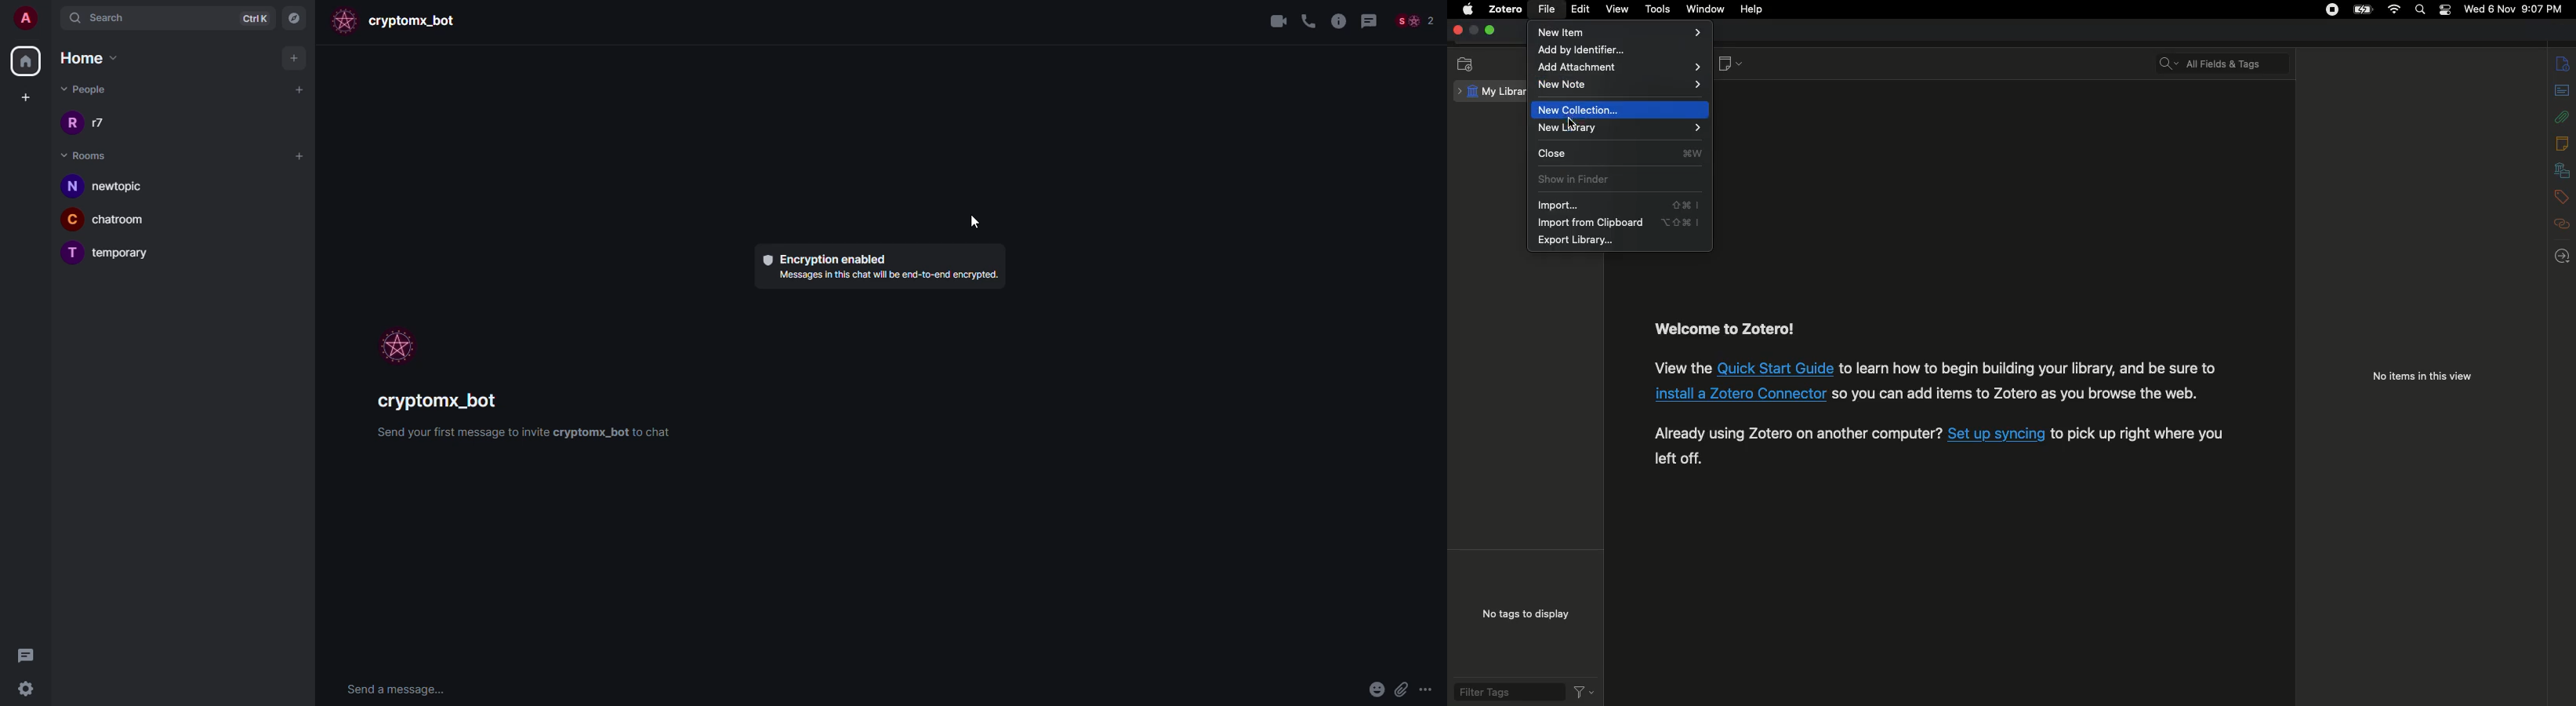  I want to click on threads, so click(1368, 21).